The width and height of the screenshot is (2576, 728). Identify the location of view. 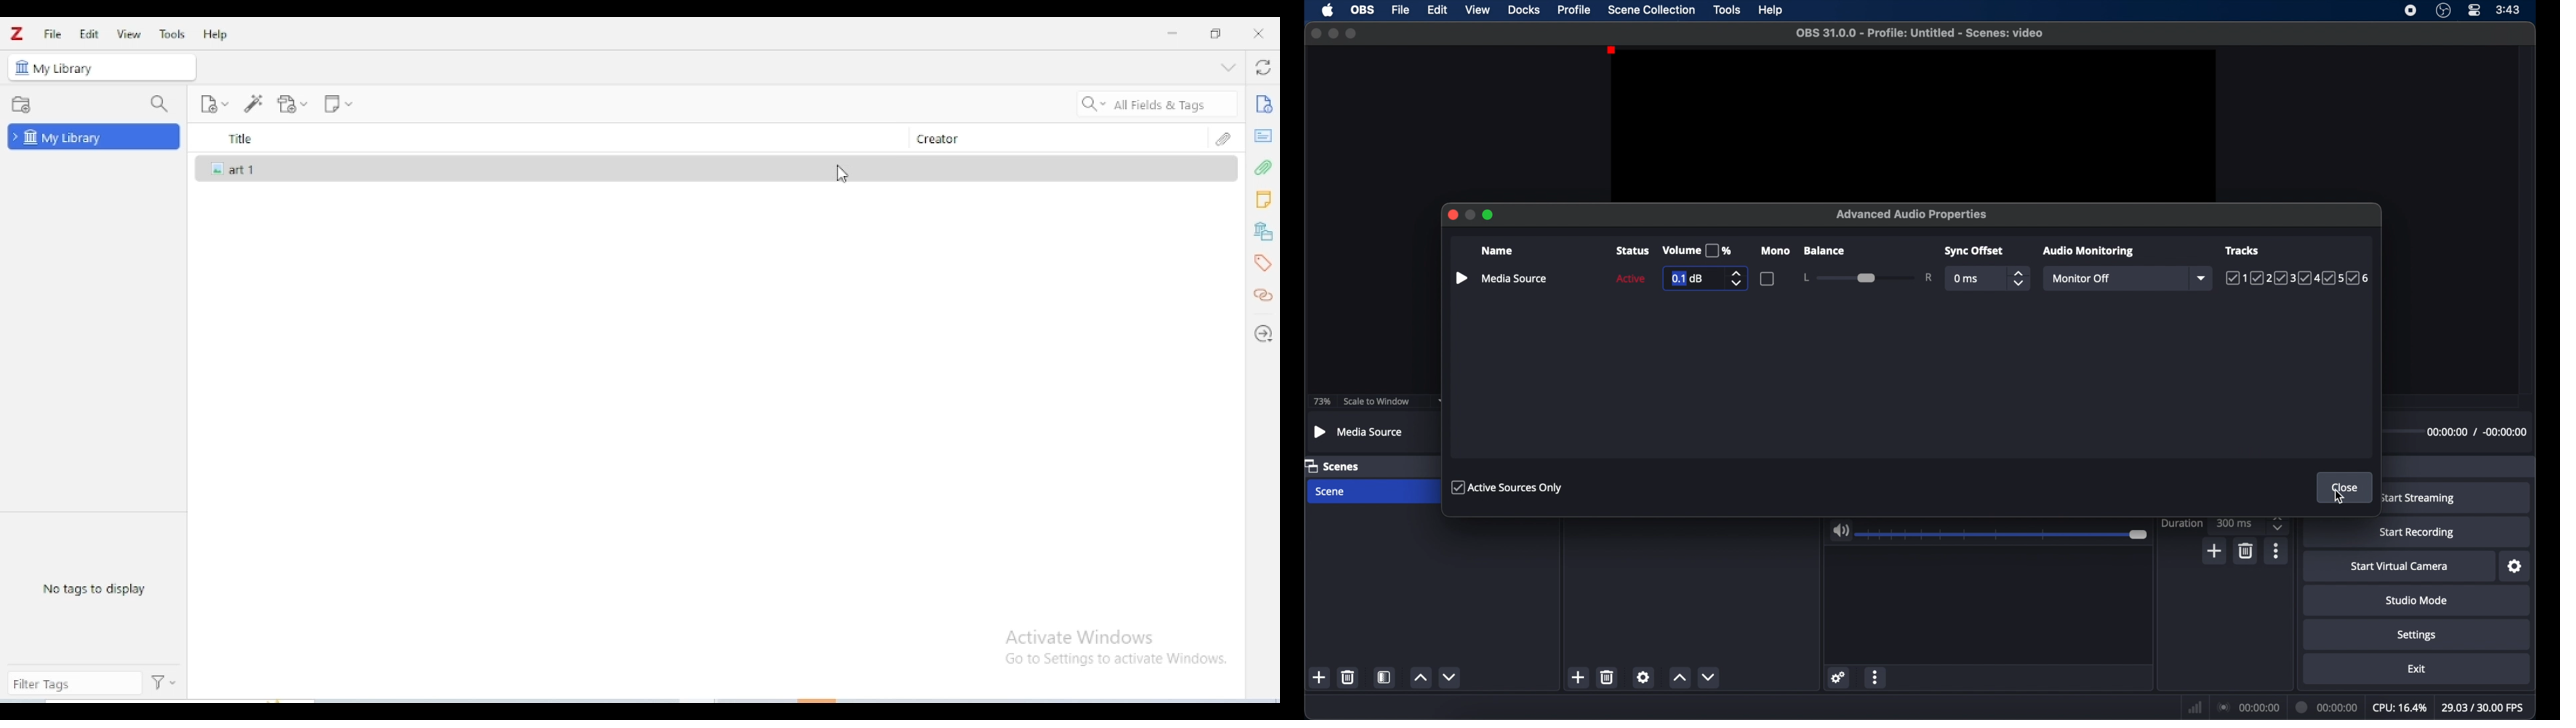
(1477, 9).